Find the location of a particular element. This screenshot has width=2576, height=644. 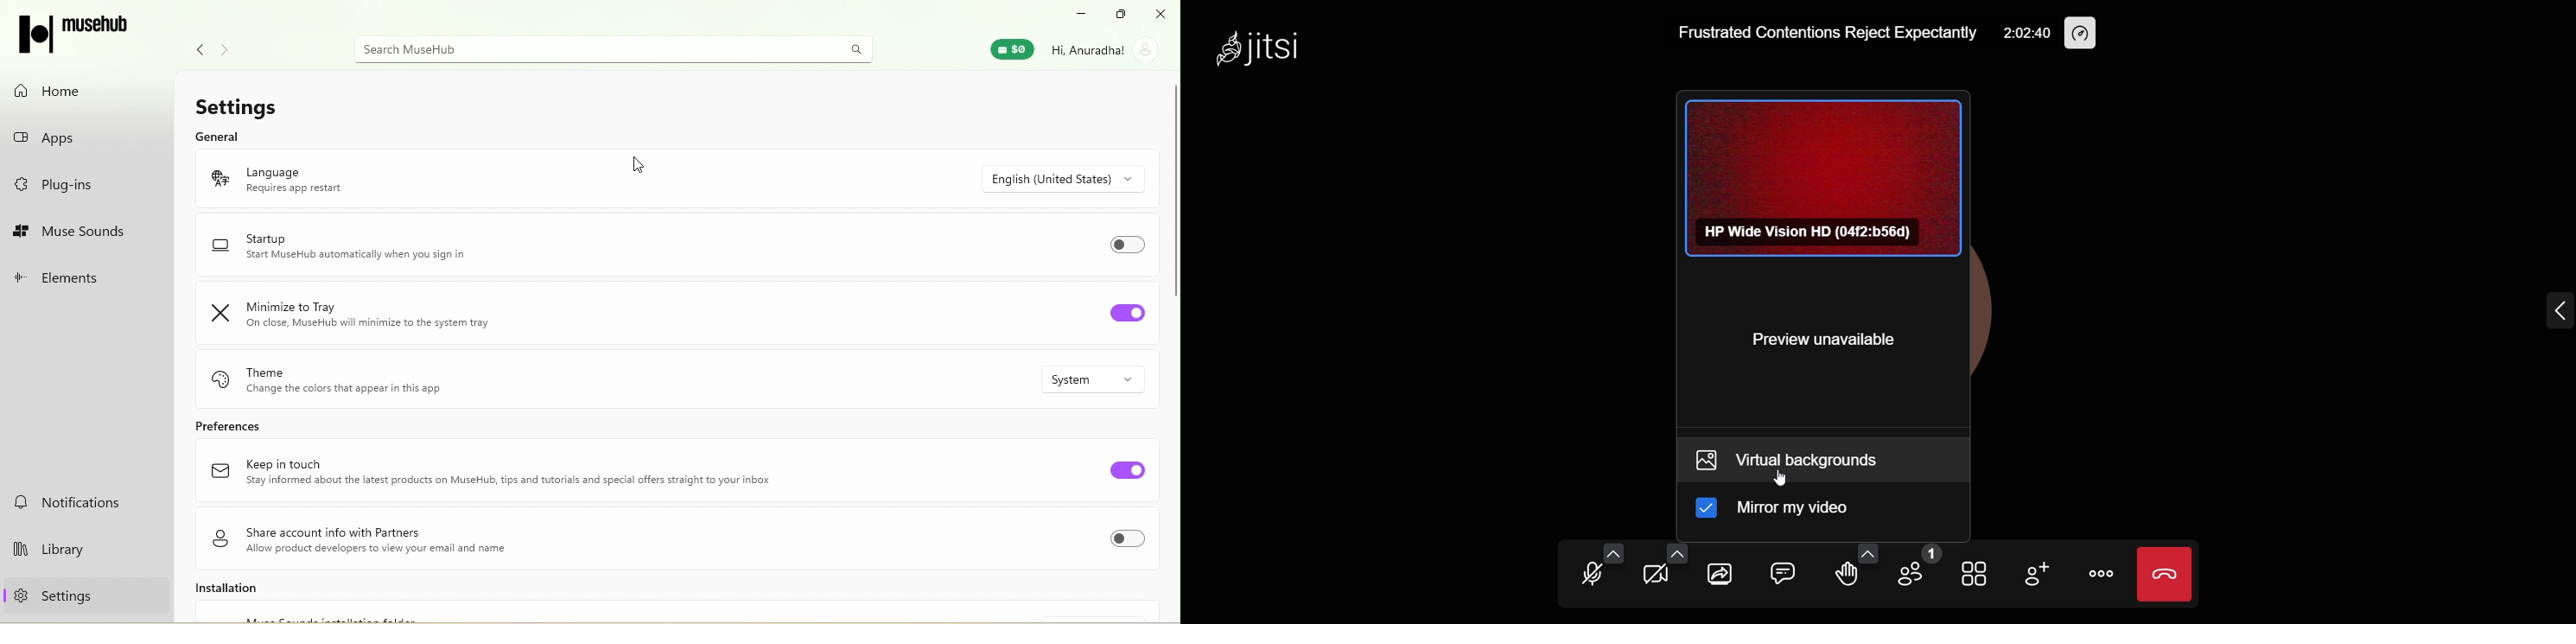

maximize is located at coordinates (1122, 13).